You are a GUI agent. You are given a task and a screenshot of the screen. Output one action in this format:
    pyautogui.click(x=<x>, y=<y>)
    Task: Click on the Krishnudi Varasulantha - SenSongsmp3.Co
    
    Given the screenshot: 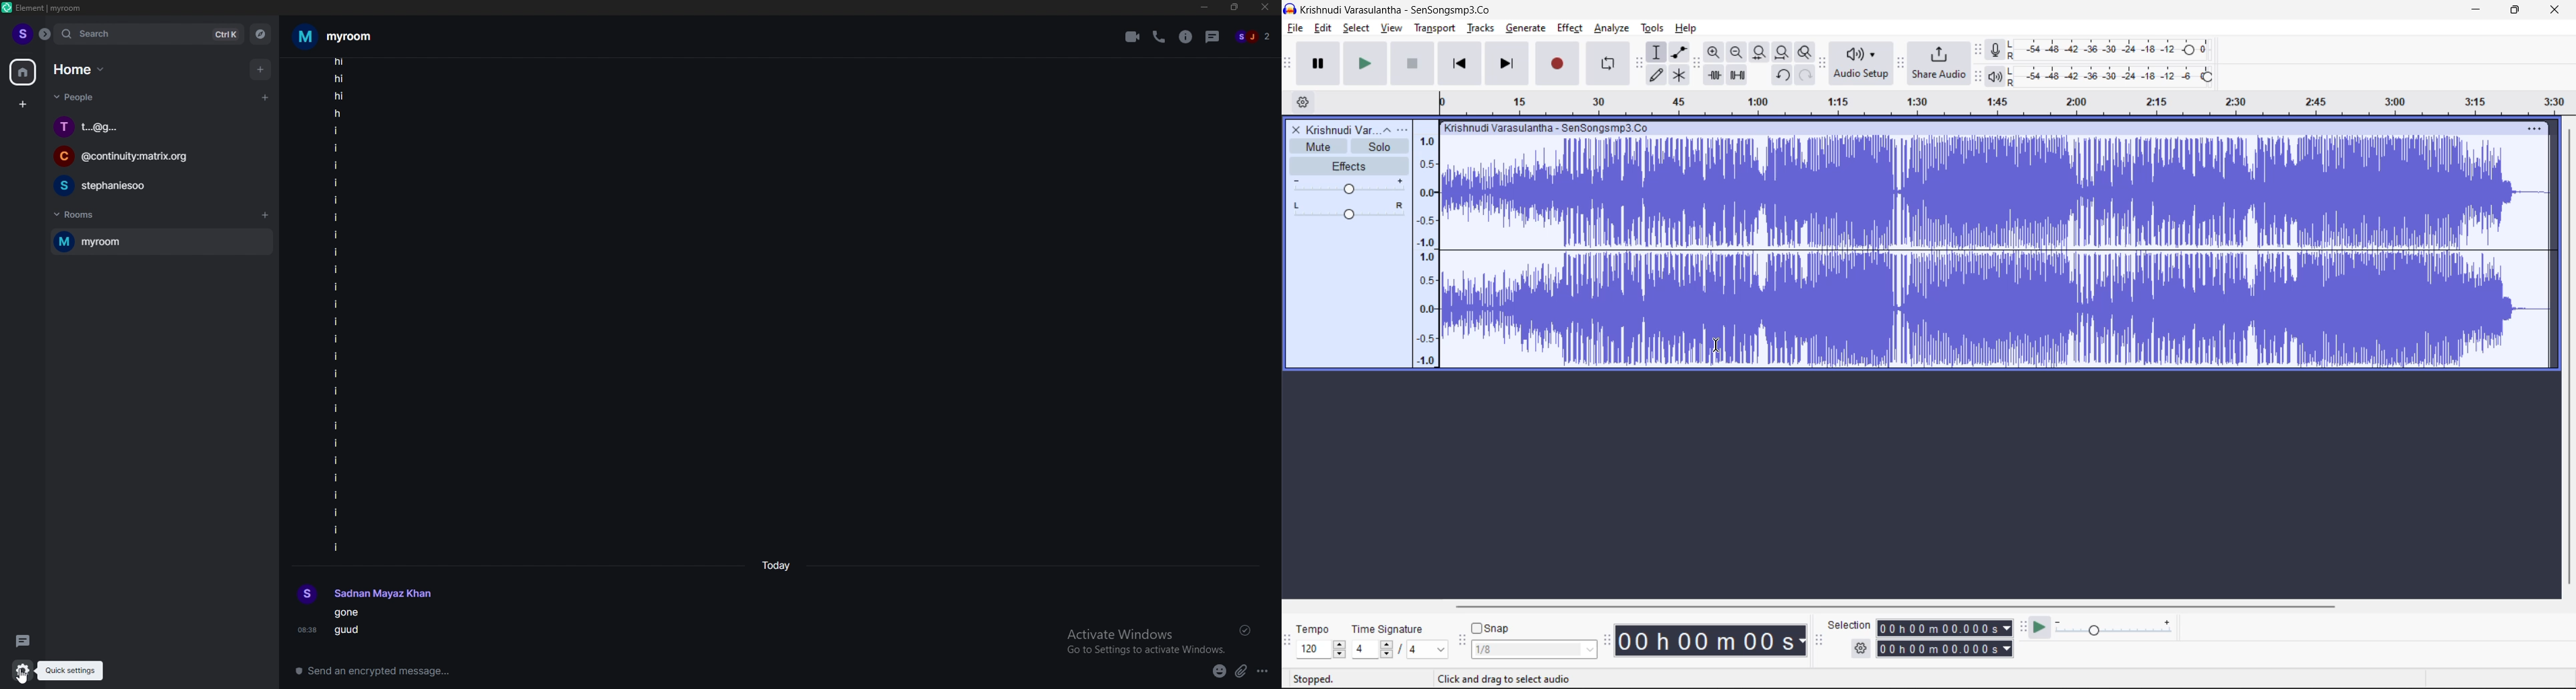 What is the action you would take?
    pyautogui.click(x=1394, y=10)
    